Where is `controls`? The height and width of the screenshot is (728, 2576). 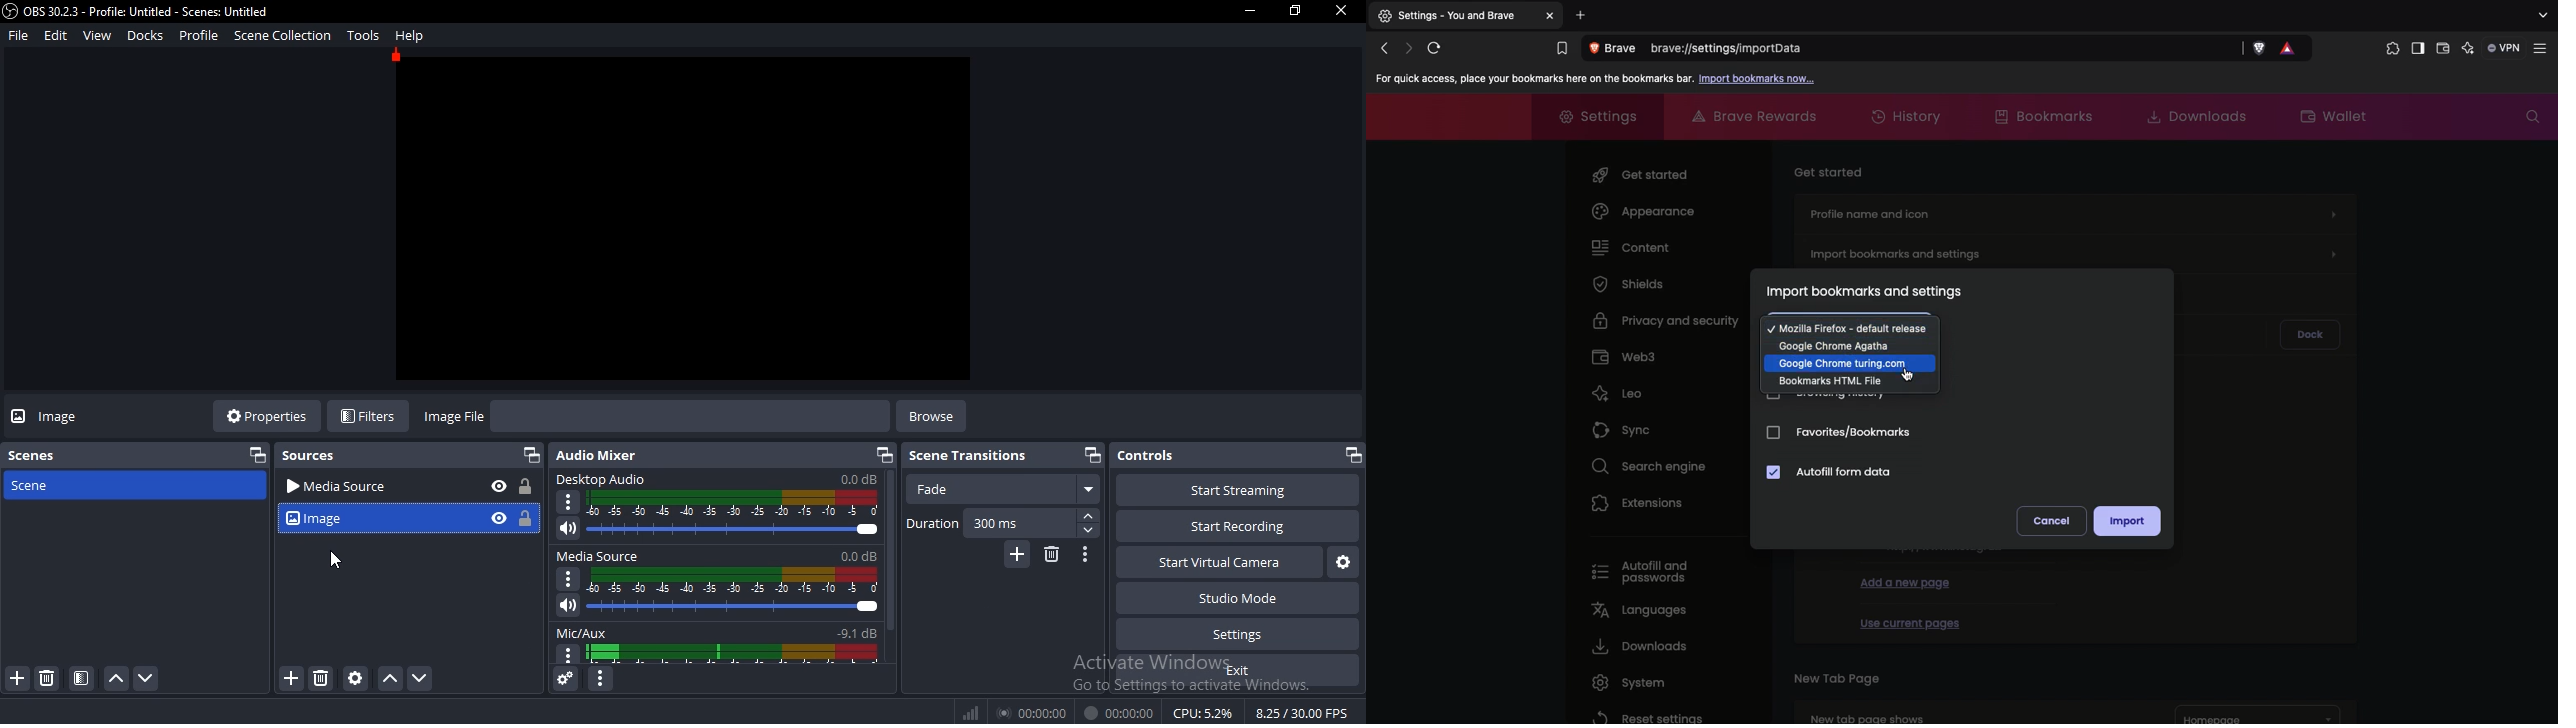 controls is located at coordinates (1225, 456).